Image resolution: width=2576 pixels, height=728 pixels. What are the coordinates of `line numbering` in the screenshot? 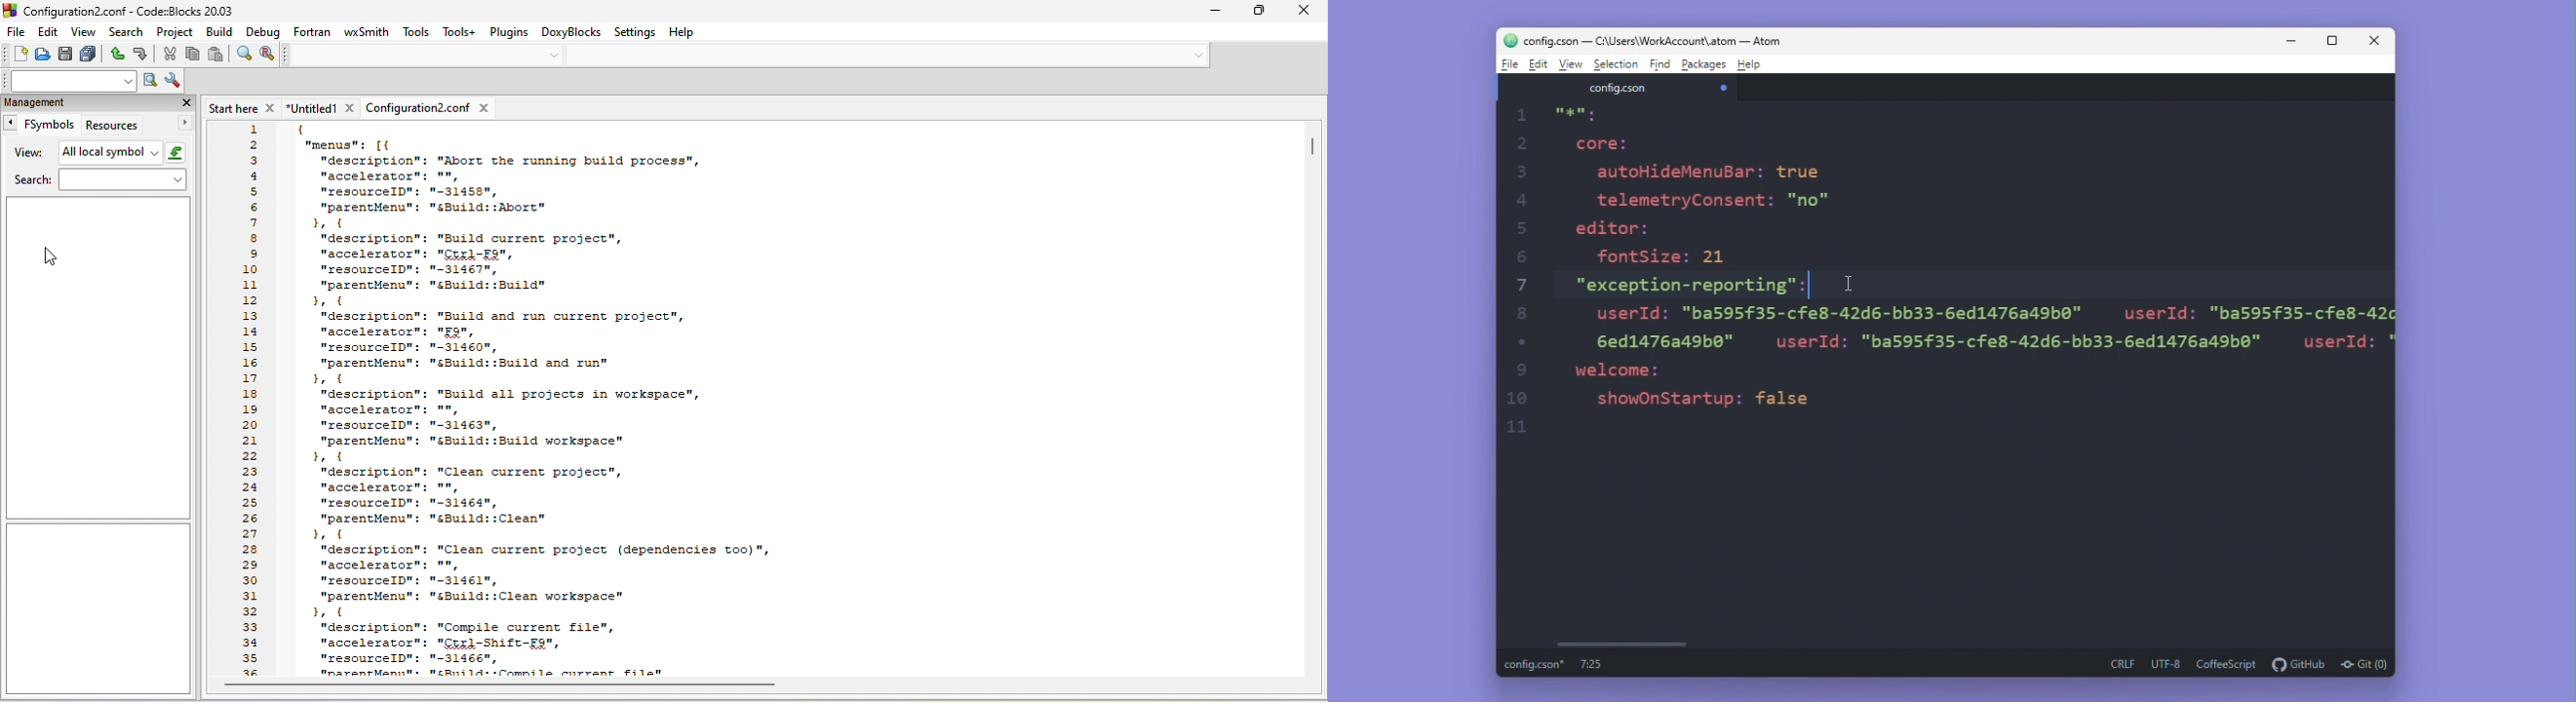 It's located at (250, 399).